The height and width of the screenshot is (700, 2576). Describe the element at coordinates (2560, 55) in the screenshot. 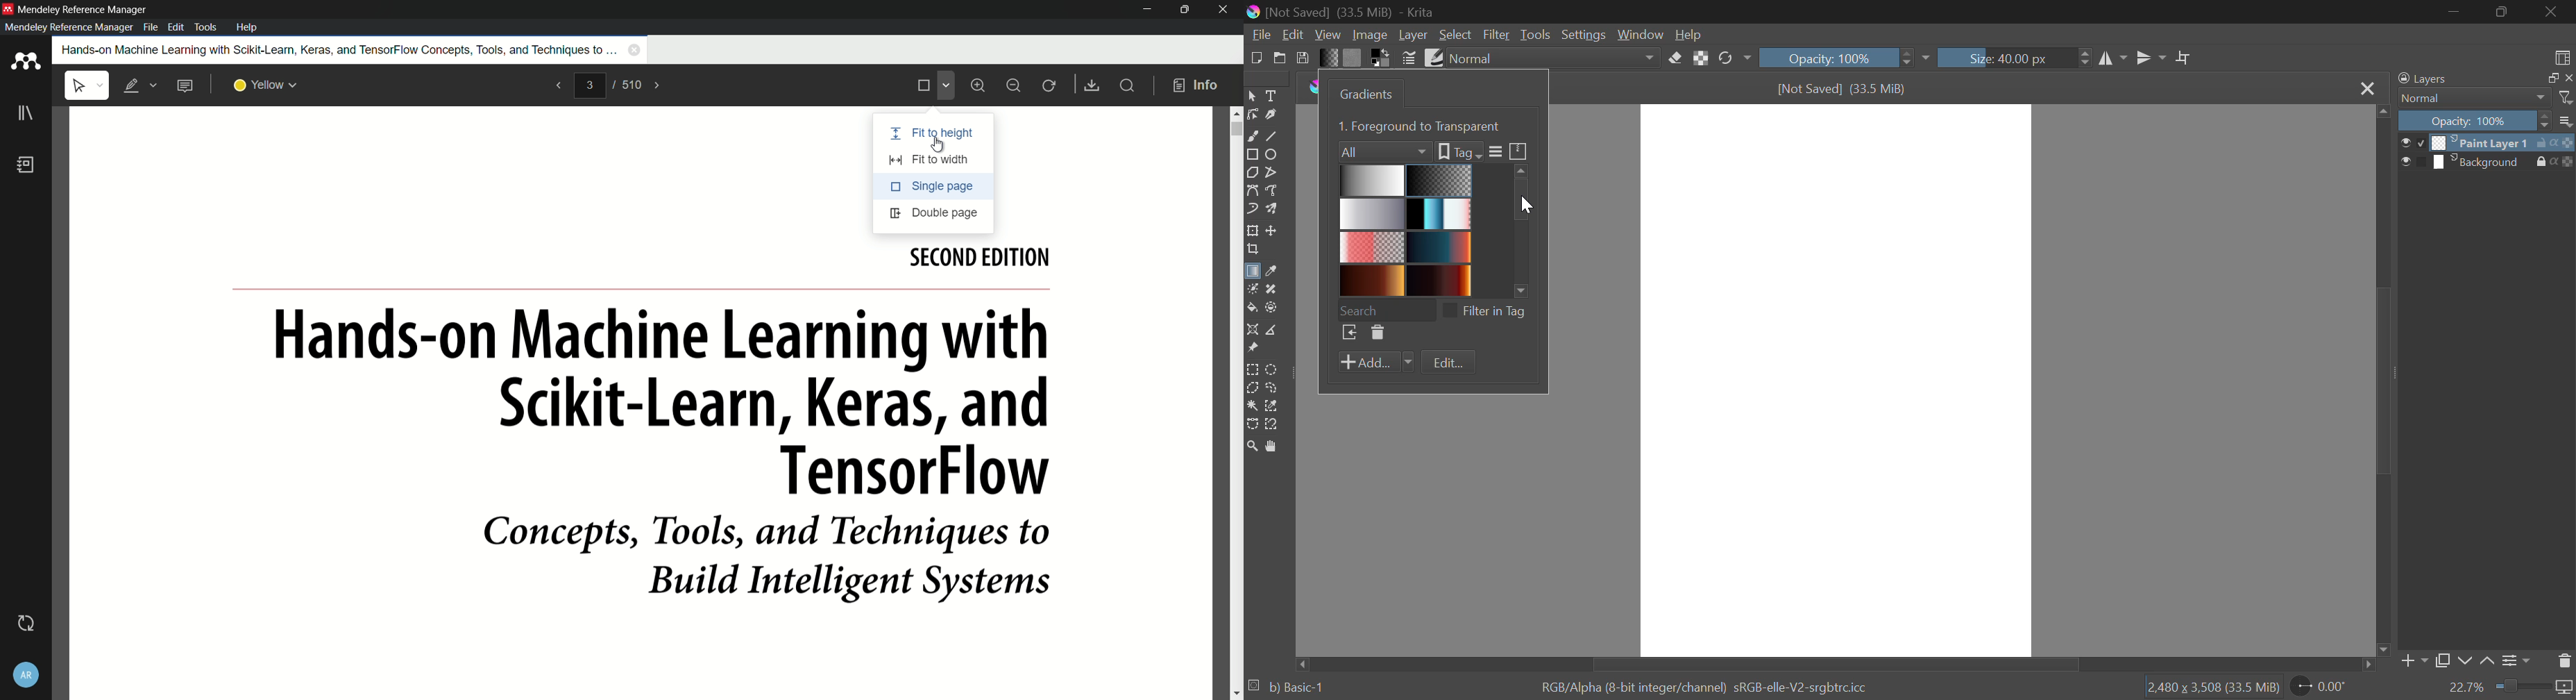

I see `Choose Workspace` at that location.